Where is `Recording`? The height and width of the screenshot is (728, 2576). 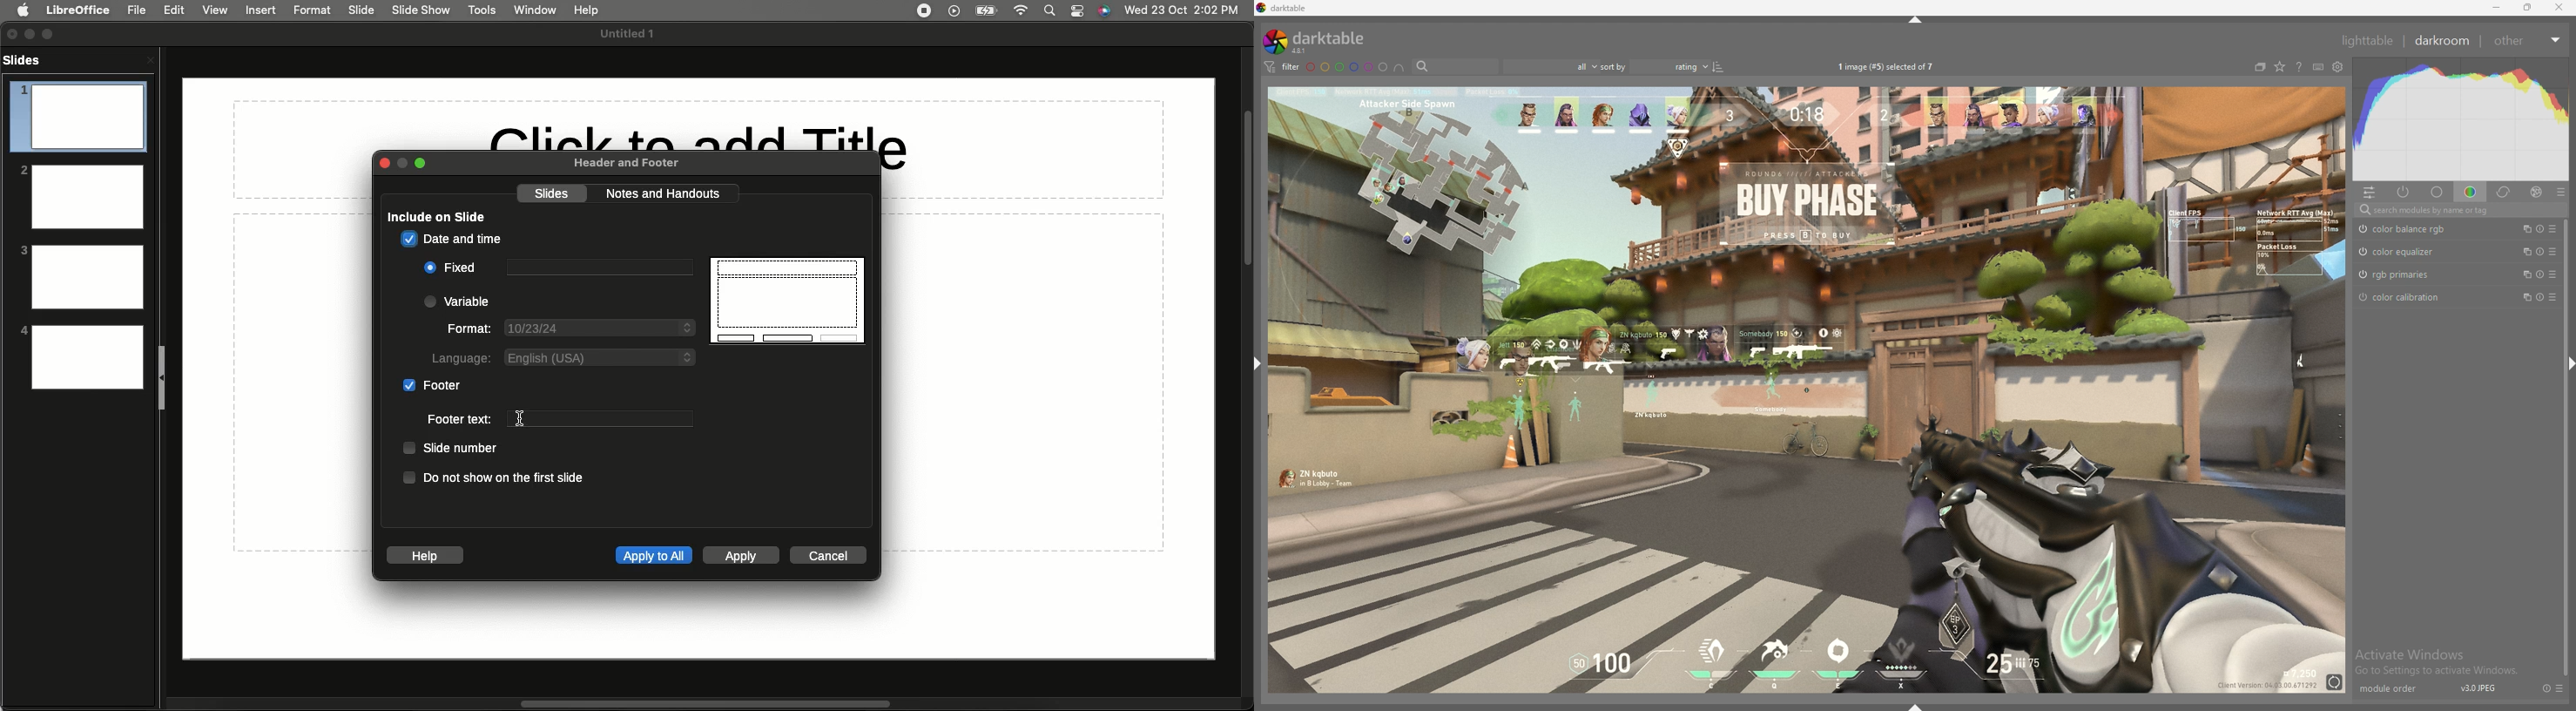 Recording is located at coordinates (923, 10).